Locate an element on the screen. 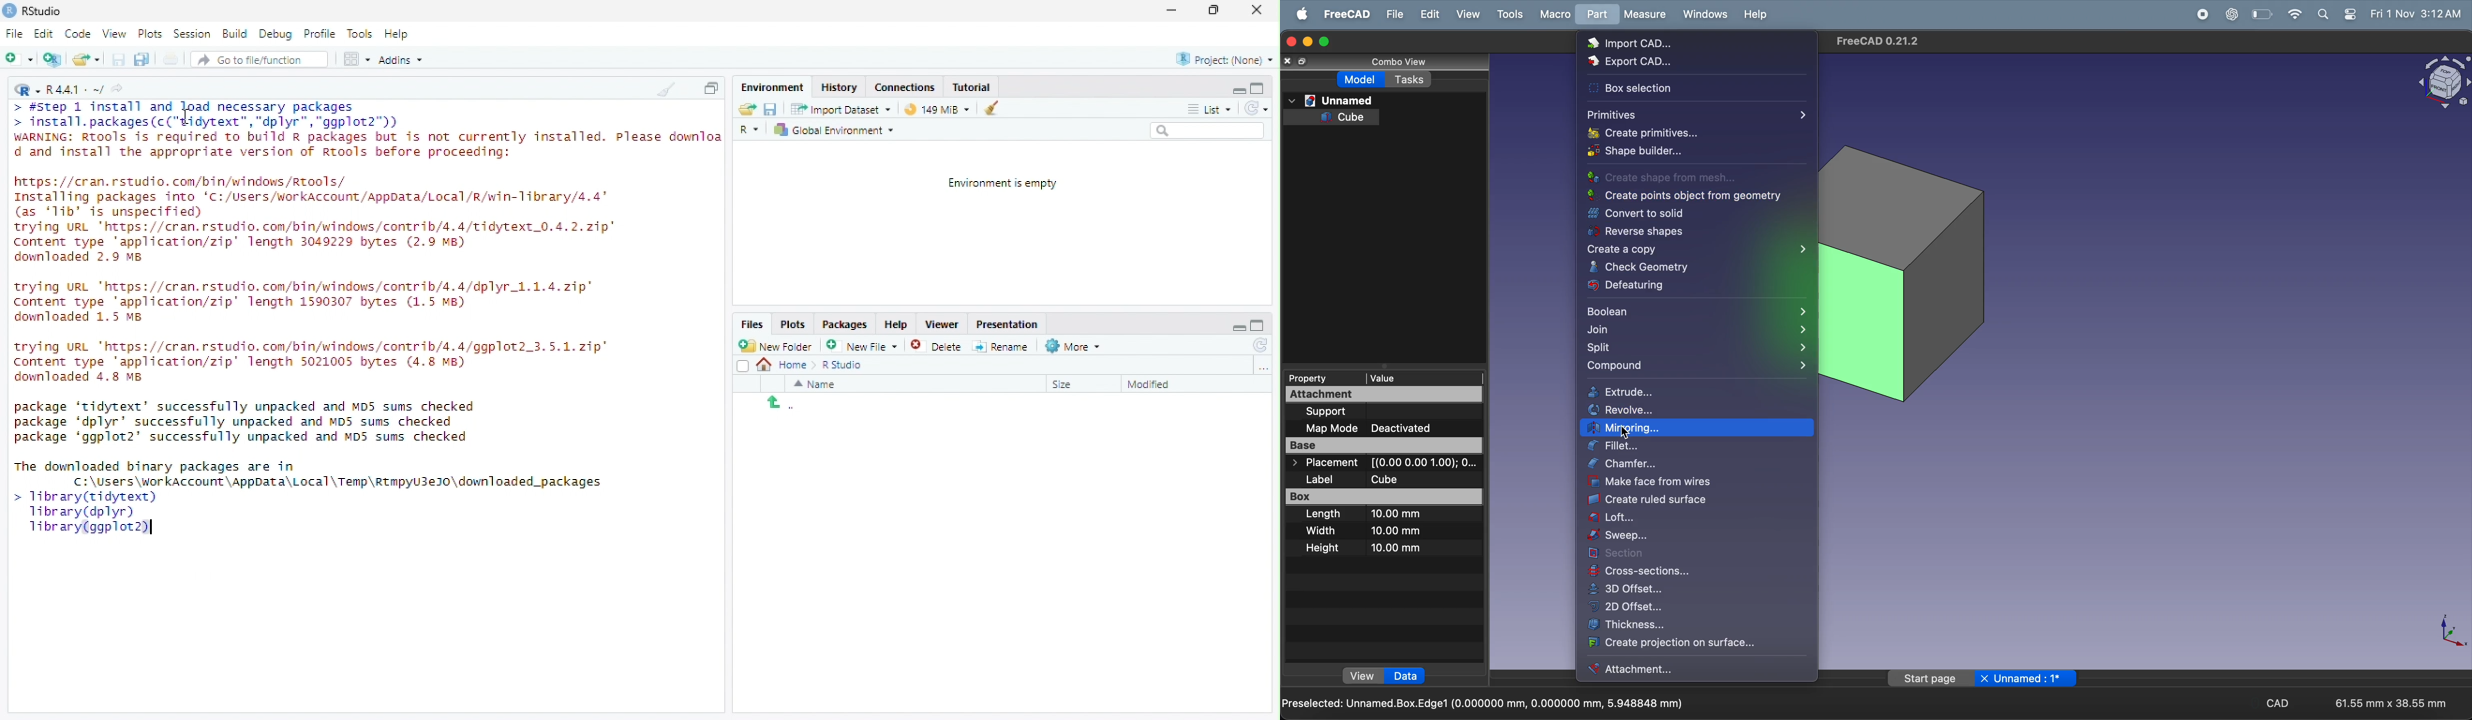  Name is located at coordinates (817, 384).